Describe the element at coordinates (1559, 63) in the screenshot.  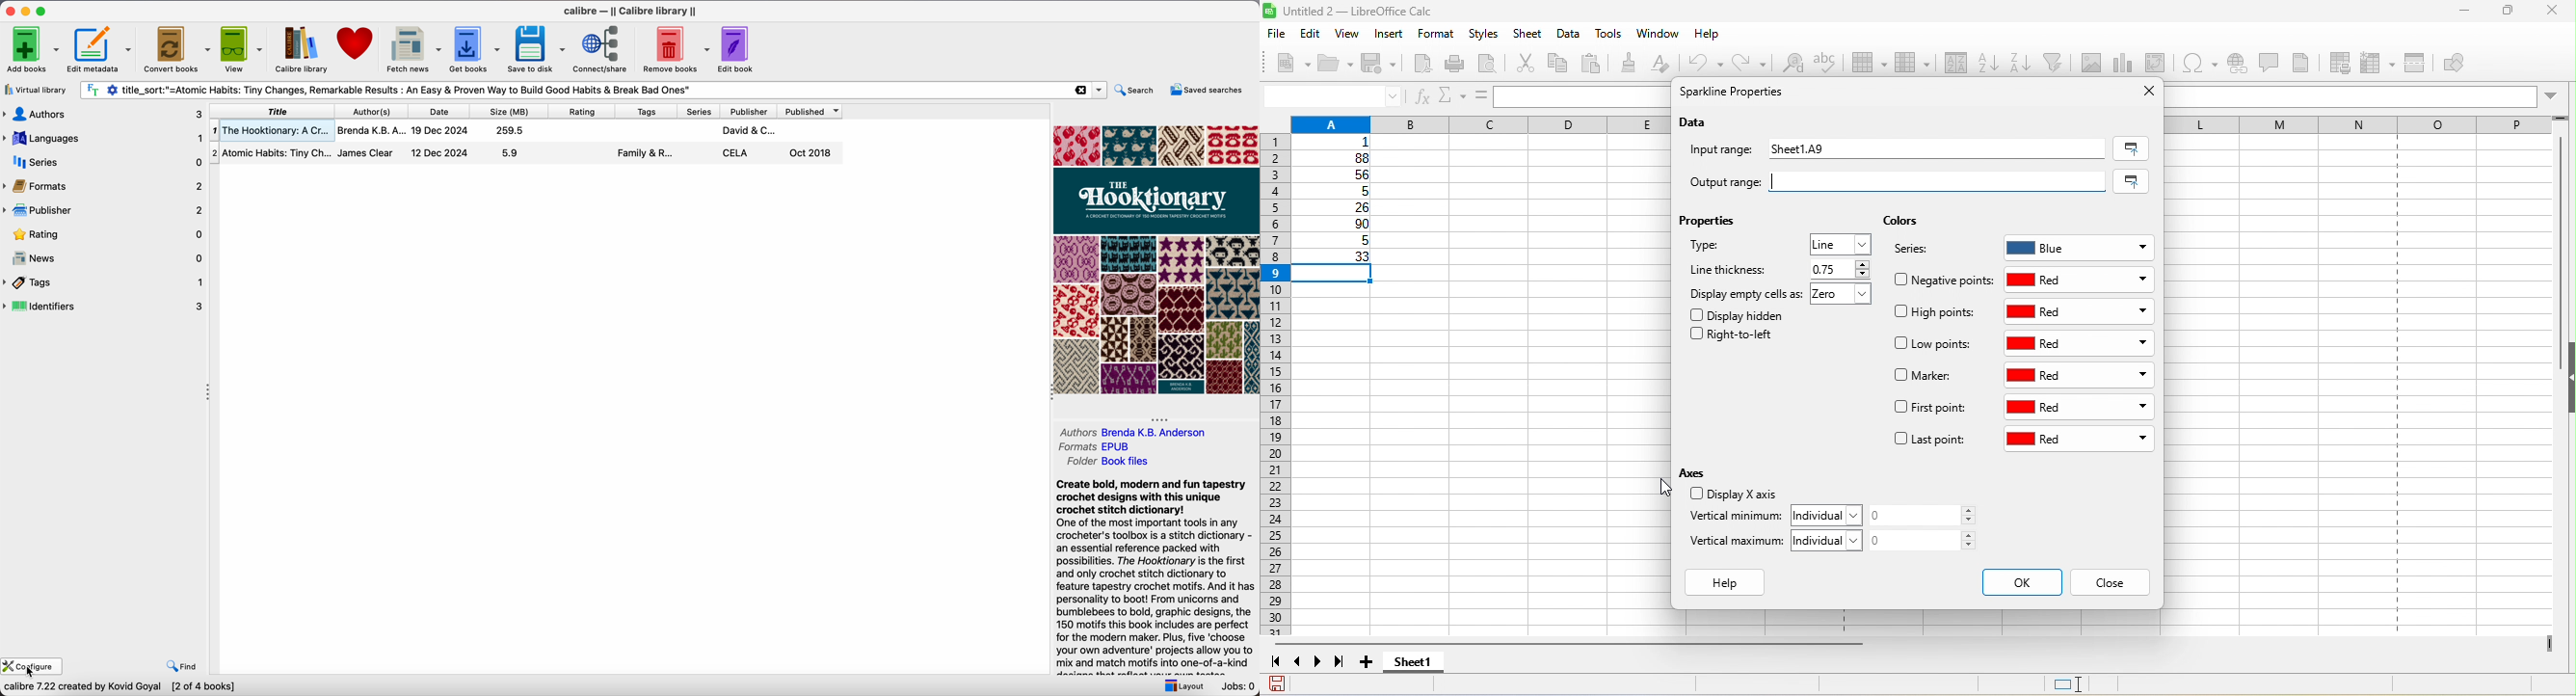
I see `copy` at that location.